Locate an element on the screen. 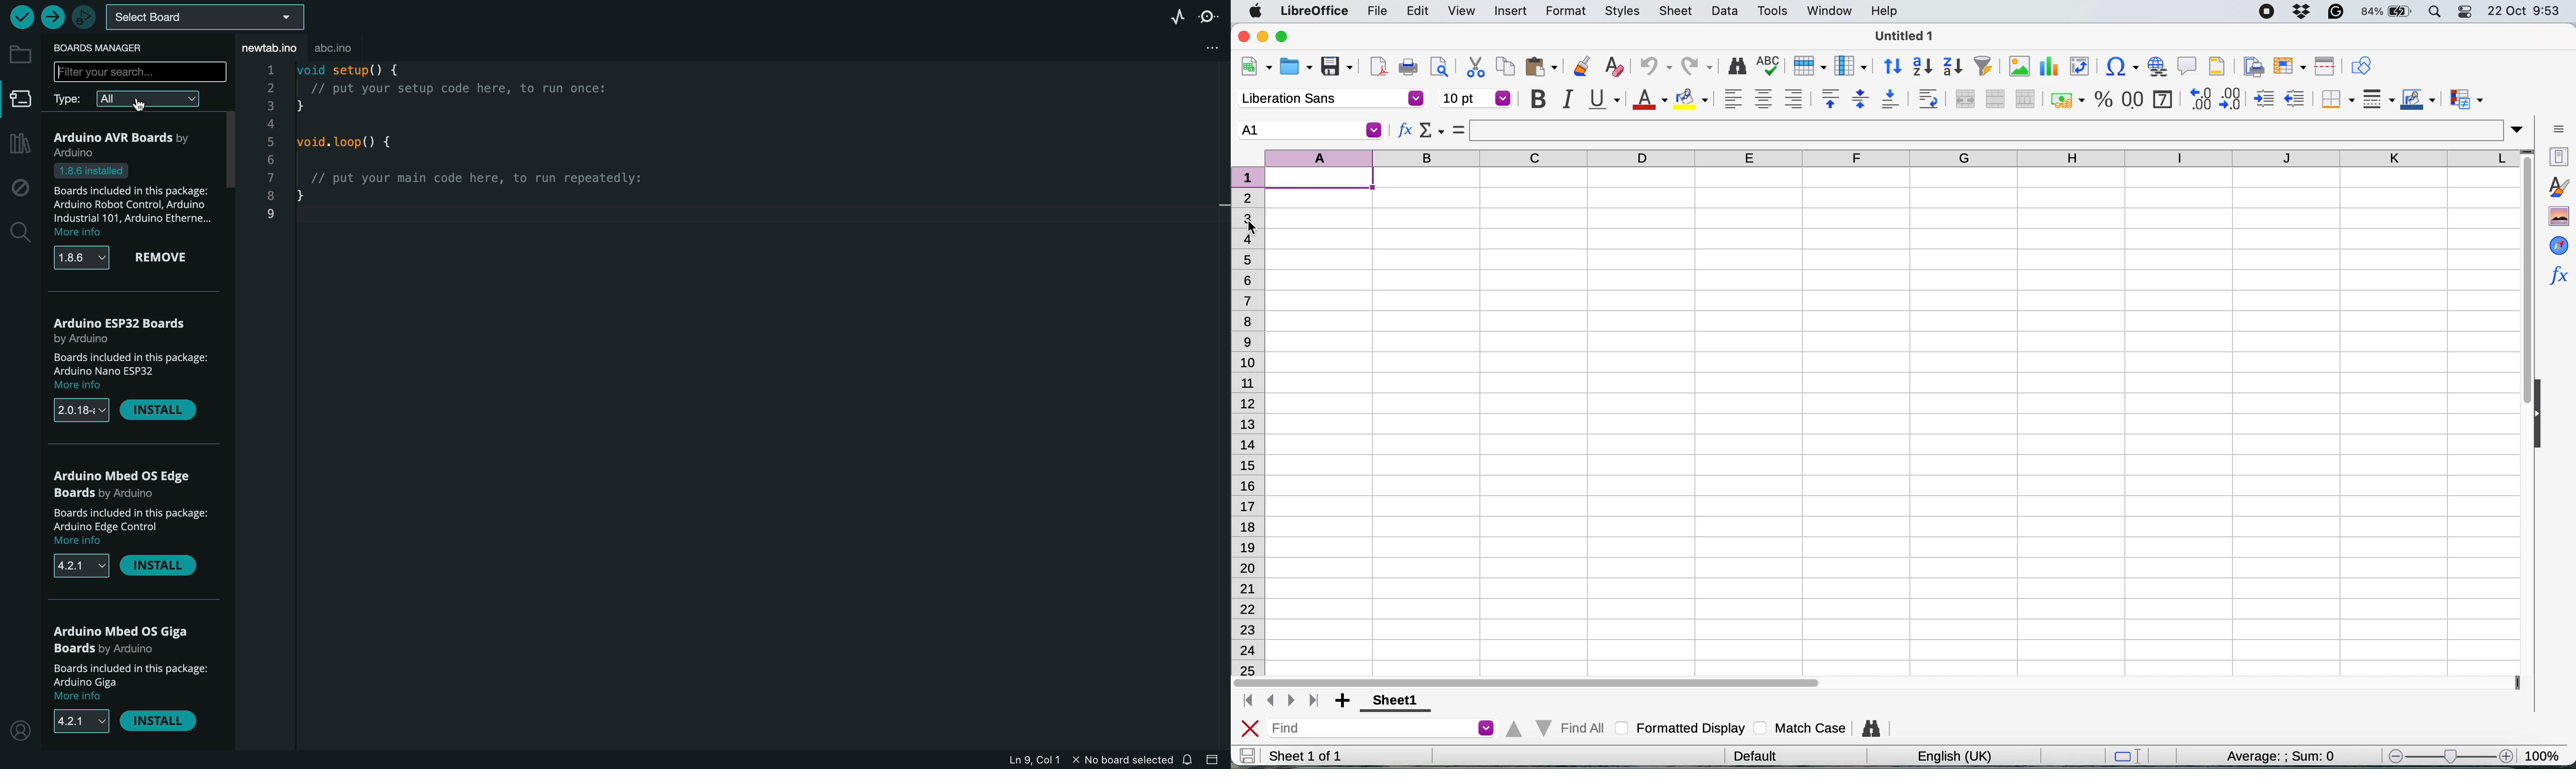 The height and width of the screenshot is (784, 2576). dropbox is located at coordinates (2305, 11).